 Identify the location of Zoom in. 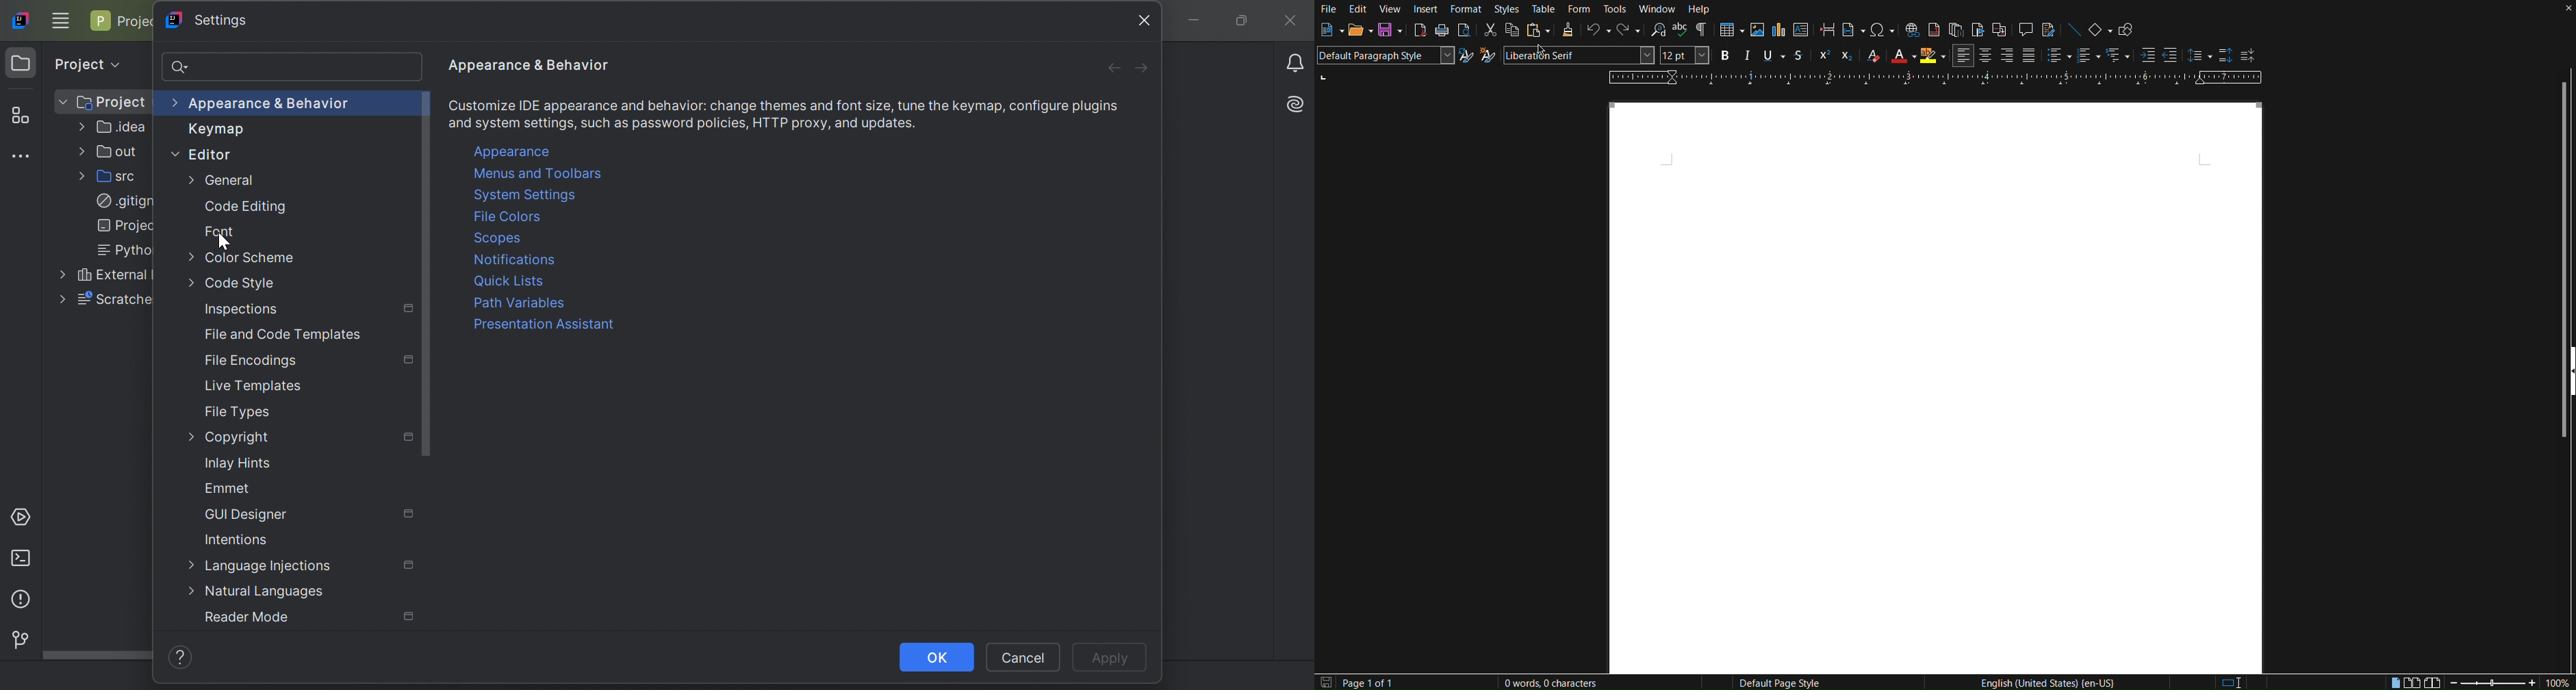
(2529, 681).